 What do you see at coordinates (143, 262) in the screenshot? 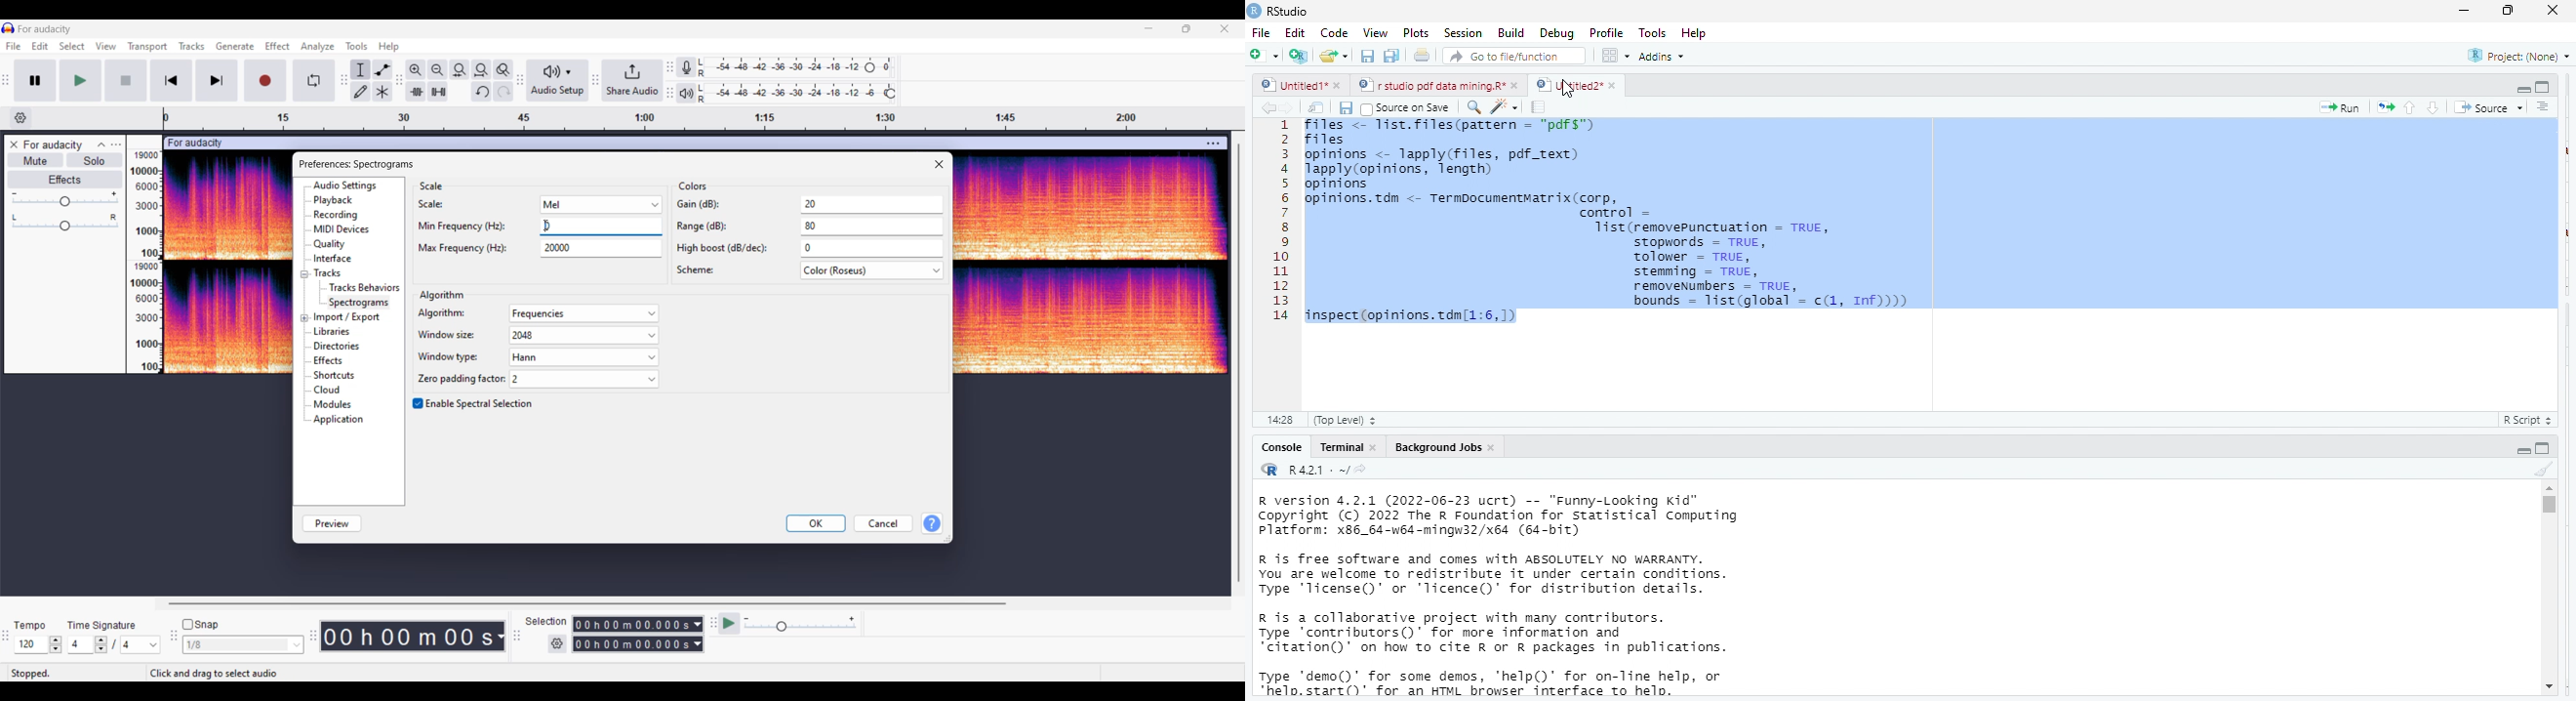
I see `Scale to measure intensity of track` at bounding box center [143, 262].